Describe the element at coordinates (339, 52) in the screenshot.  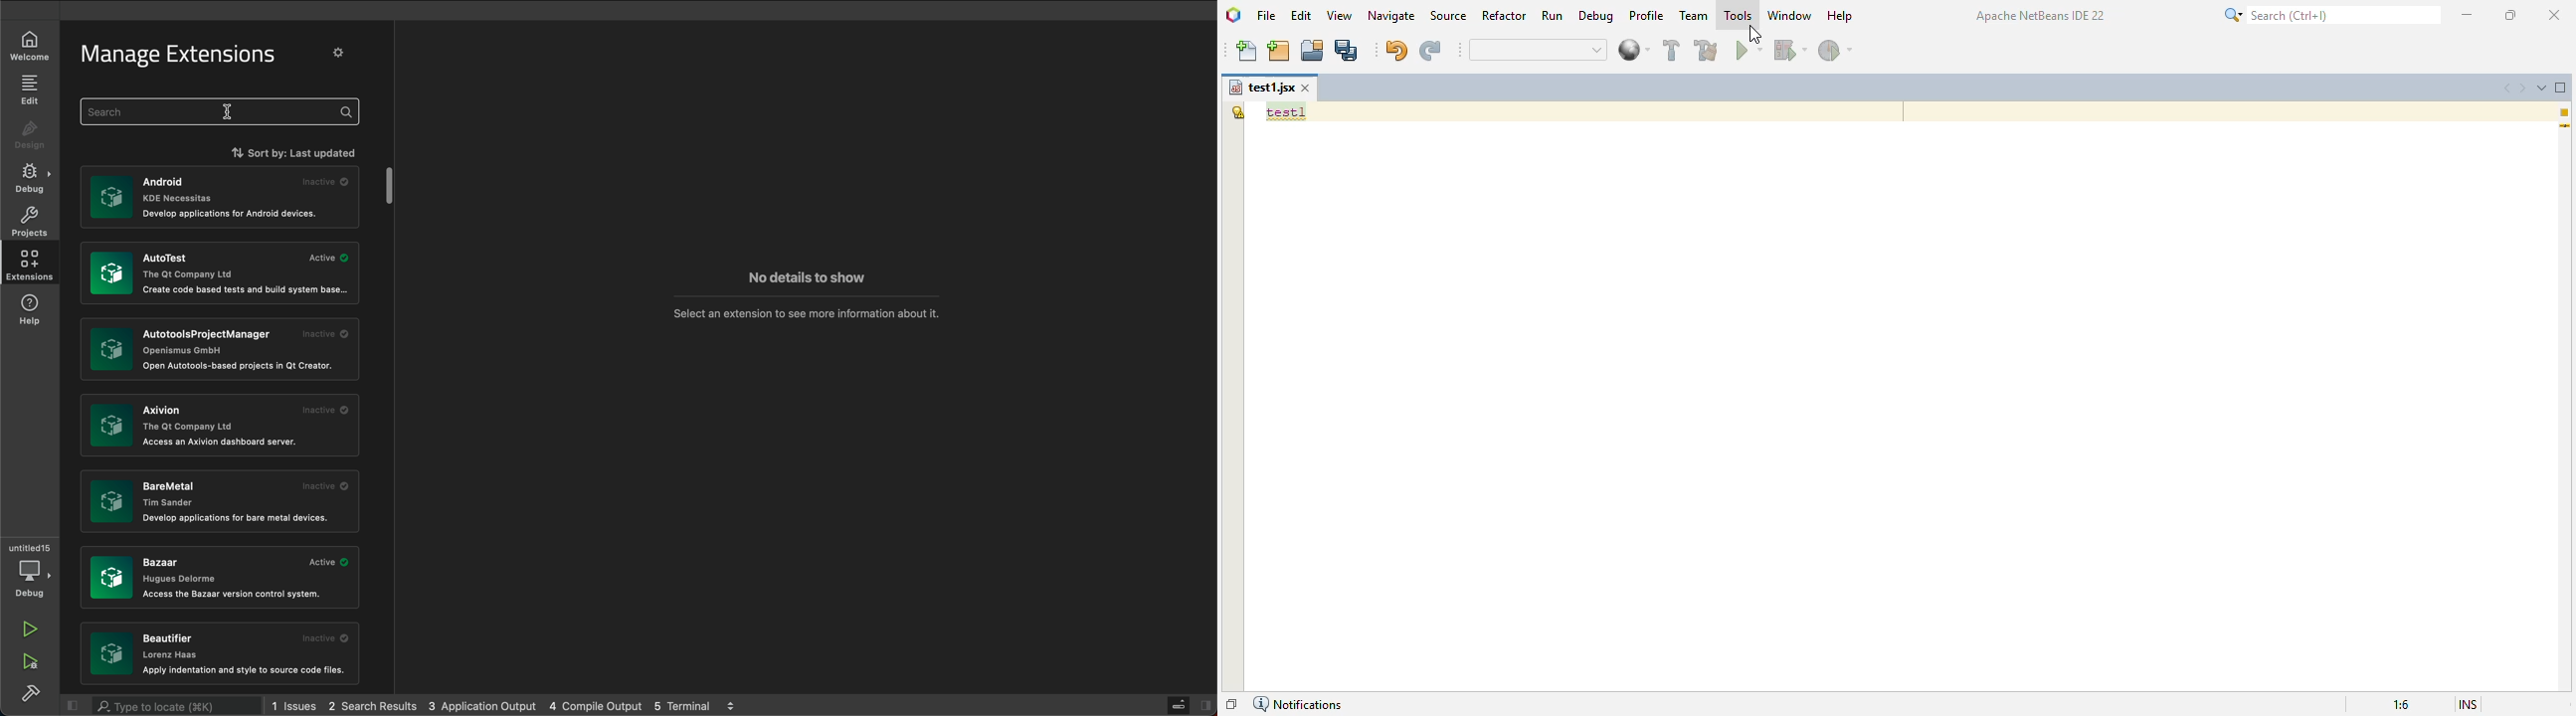
I see `settings` at that location.